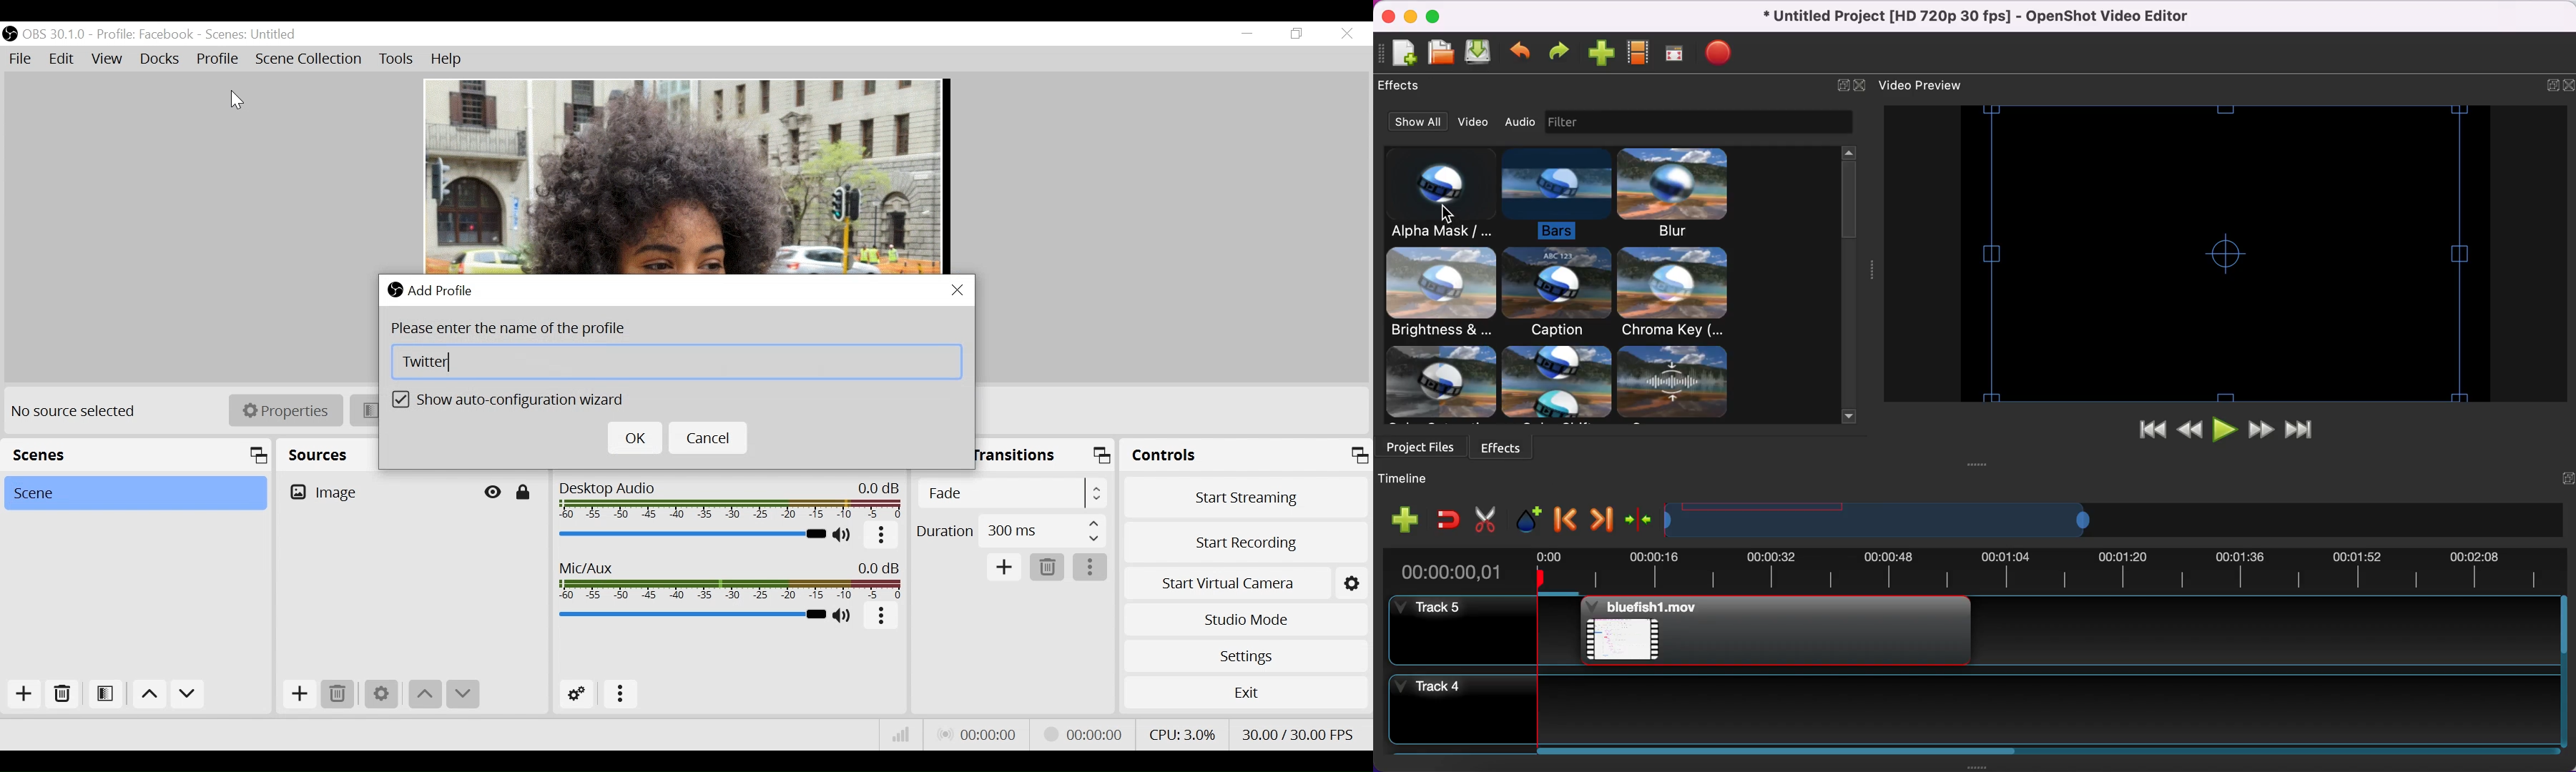 The height and width of the screenshot is (784, 2576). What do you see at coordinates (900, 736) in the screenshot?
I see `Bitrate` at bounding box center [900, 736].